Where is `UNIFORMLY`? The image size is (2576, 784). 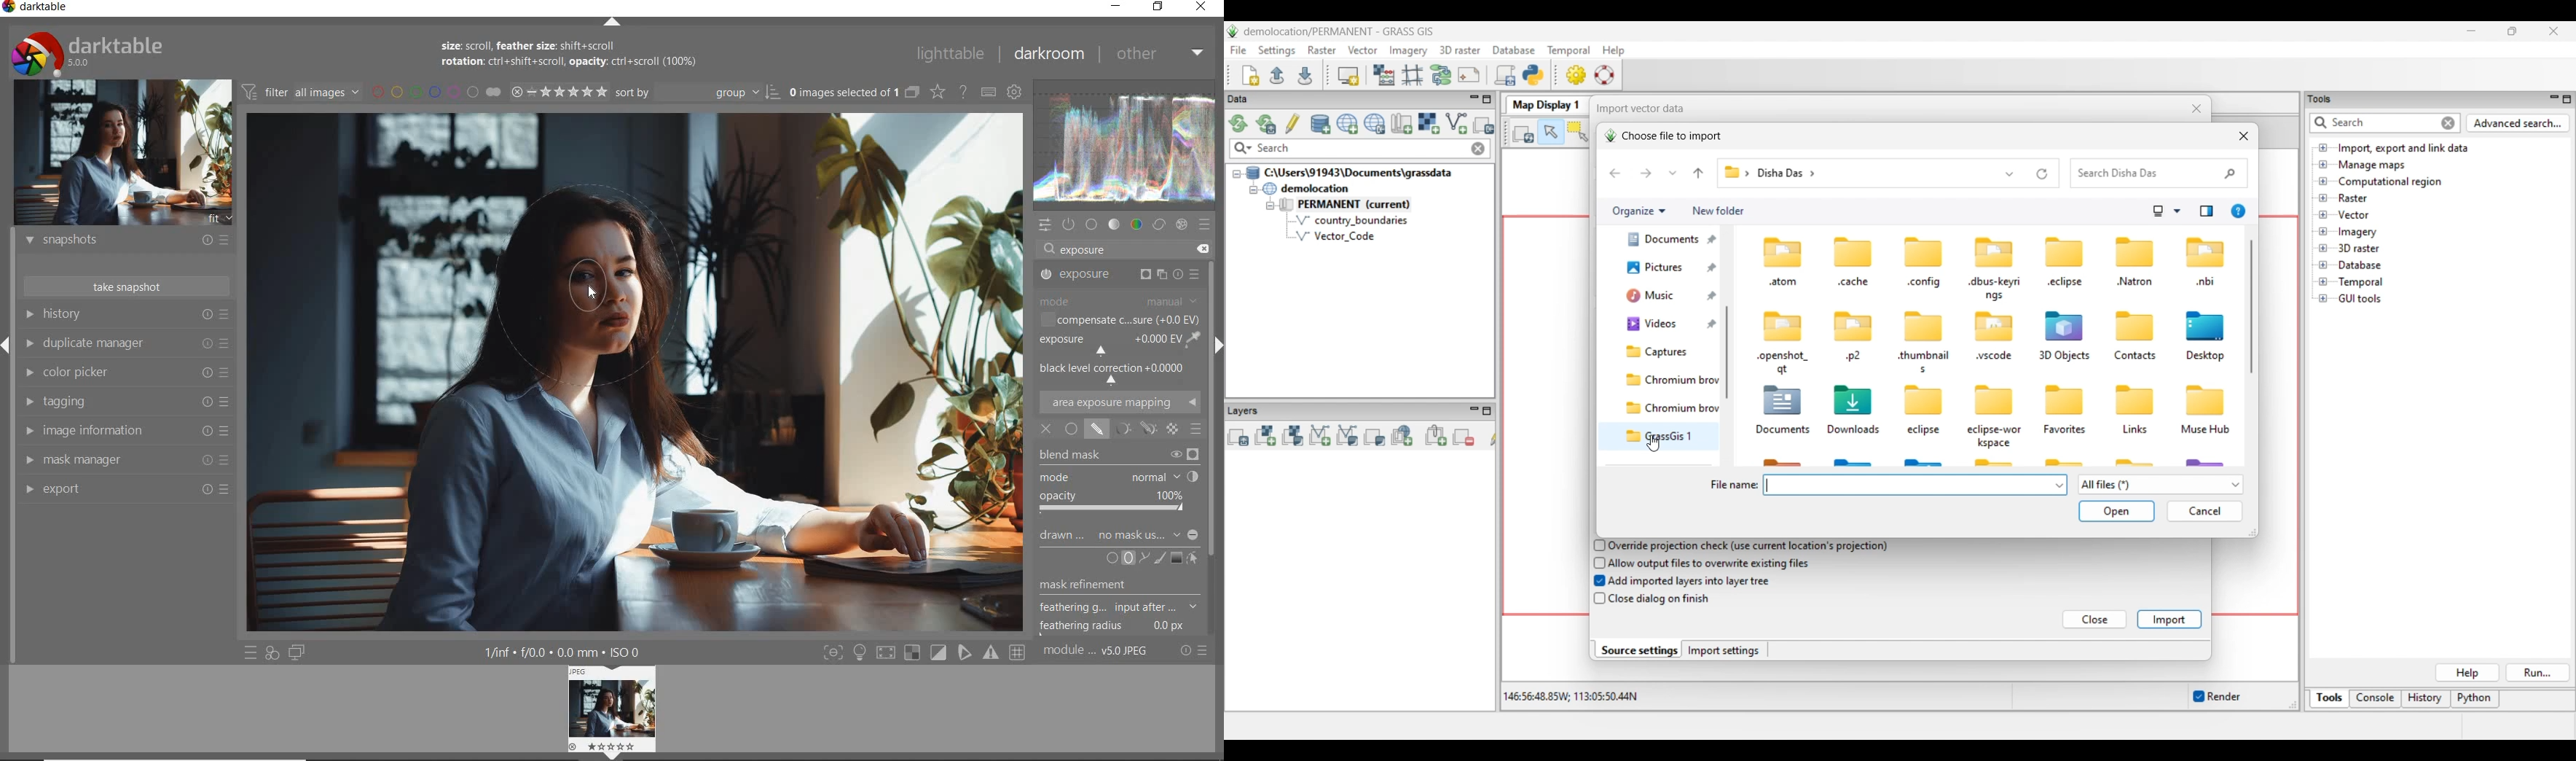
UNIFORMLY is located at coordinates (1072, 429).